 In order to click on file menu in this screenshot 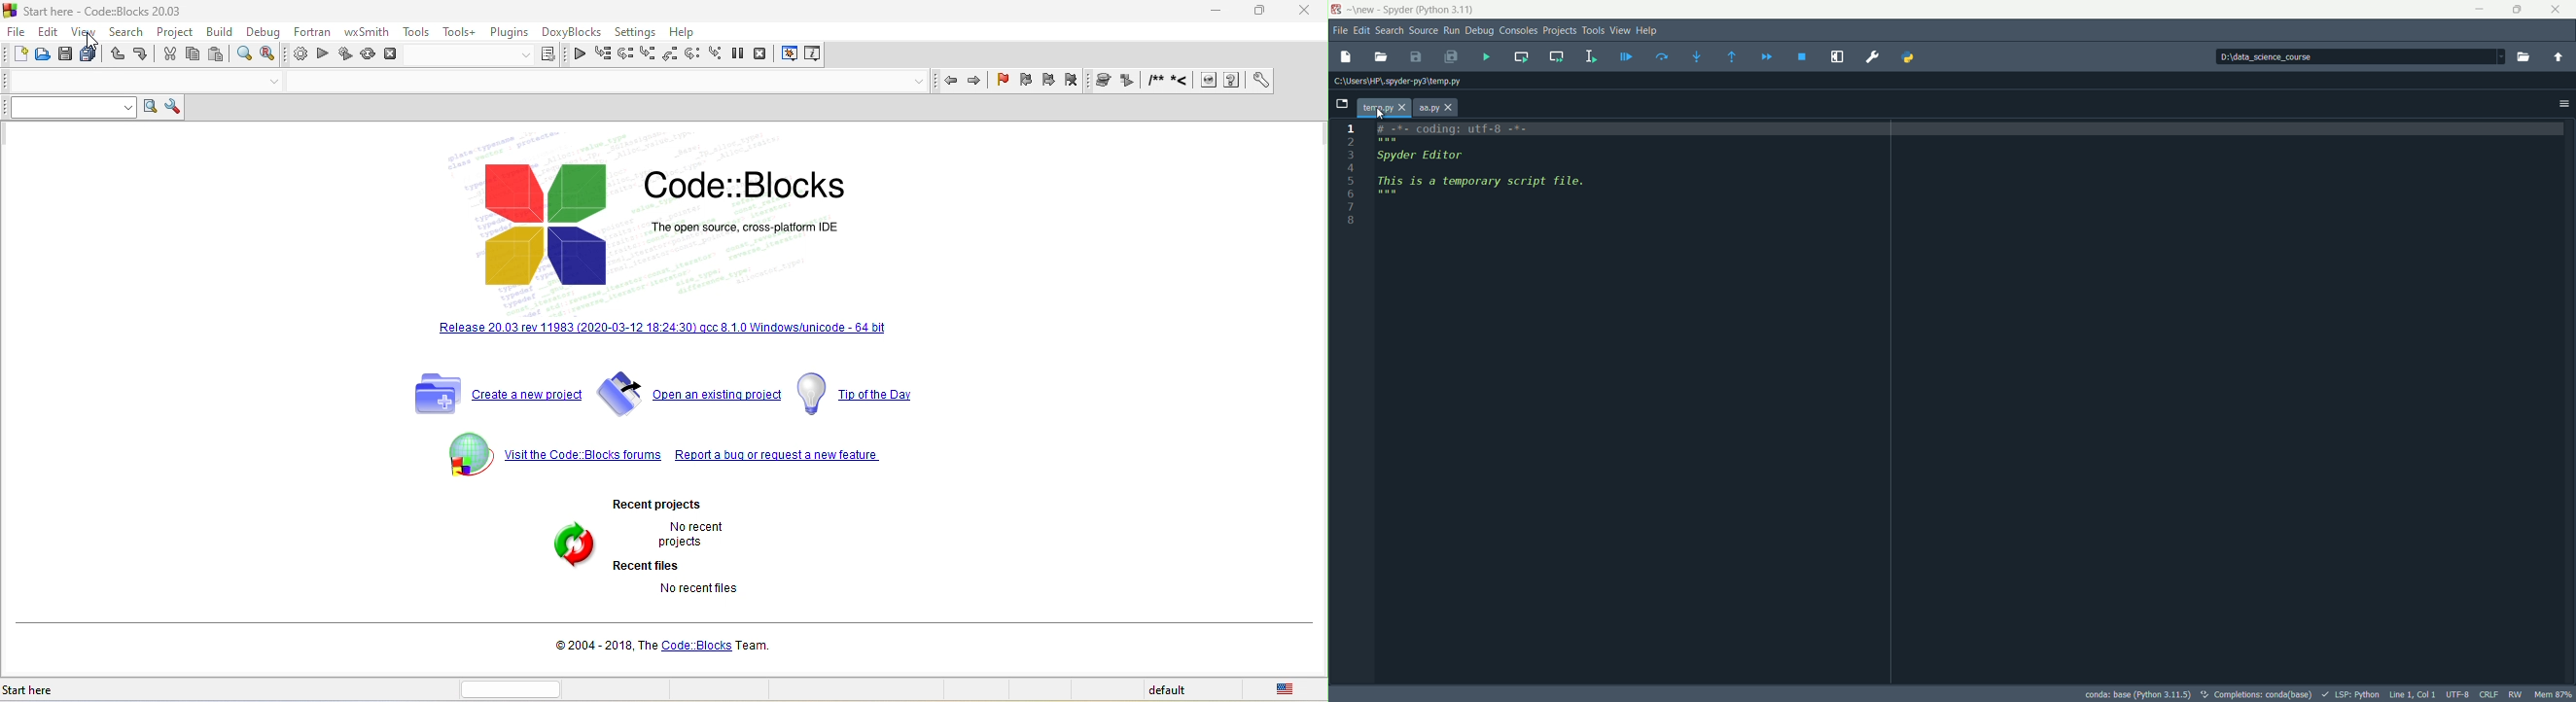, I will do `click(1341, 31)`.